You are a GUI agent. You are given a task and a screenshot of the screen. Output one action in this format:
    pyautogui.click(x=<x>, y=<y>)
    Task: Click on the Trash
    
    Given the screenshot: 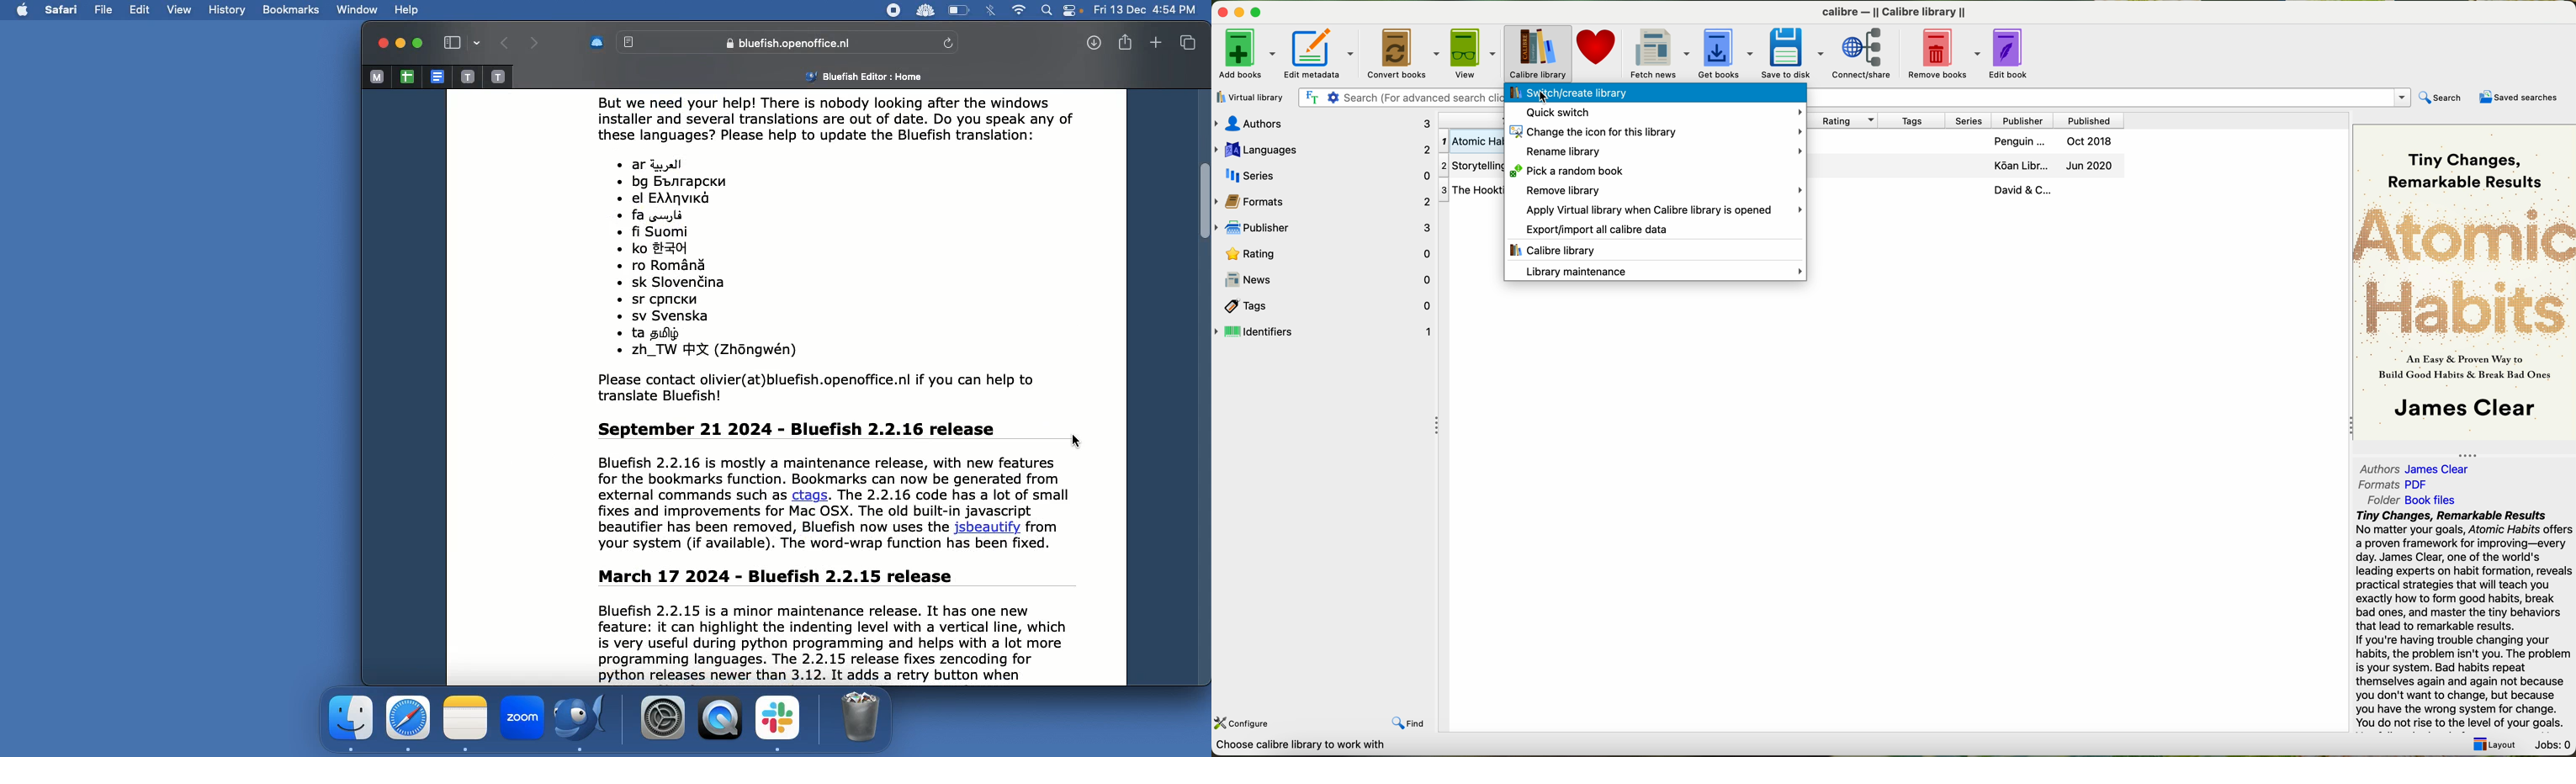 What is the action you would take?
    pyautogui.click(x=858, y=717)
    